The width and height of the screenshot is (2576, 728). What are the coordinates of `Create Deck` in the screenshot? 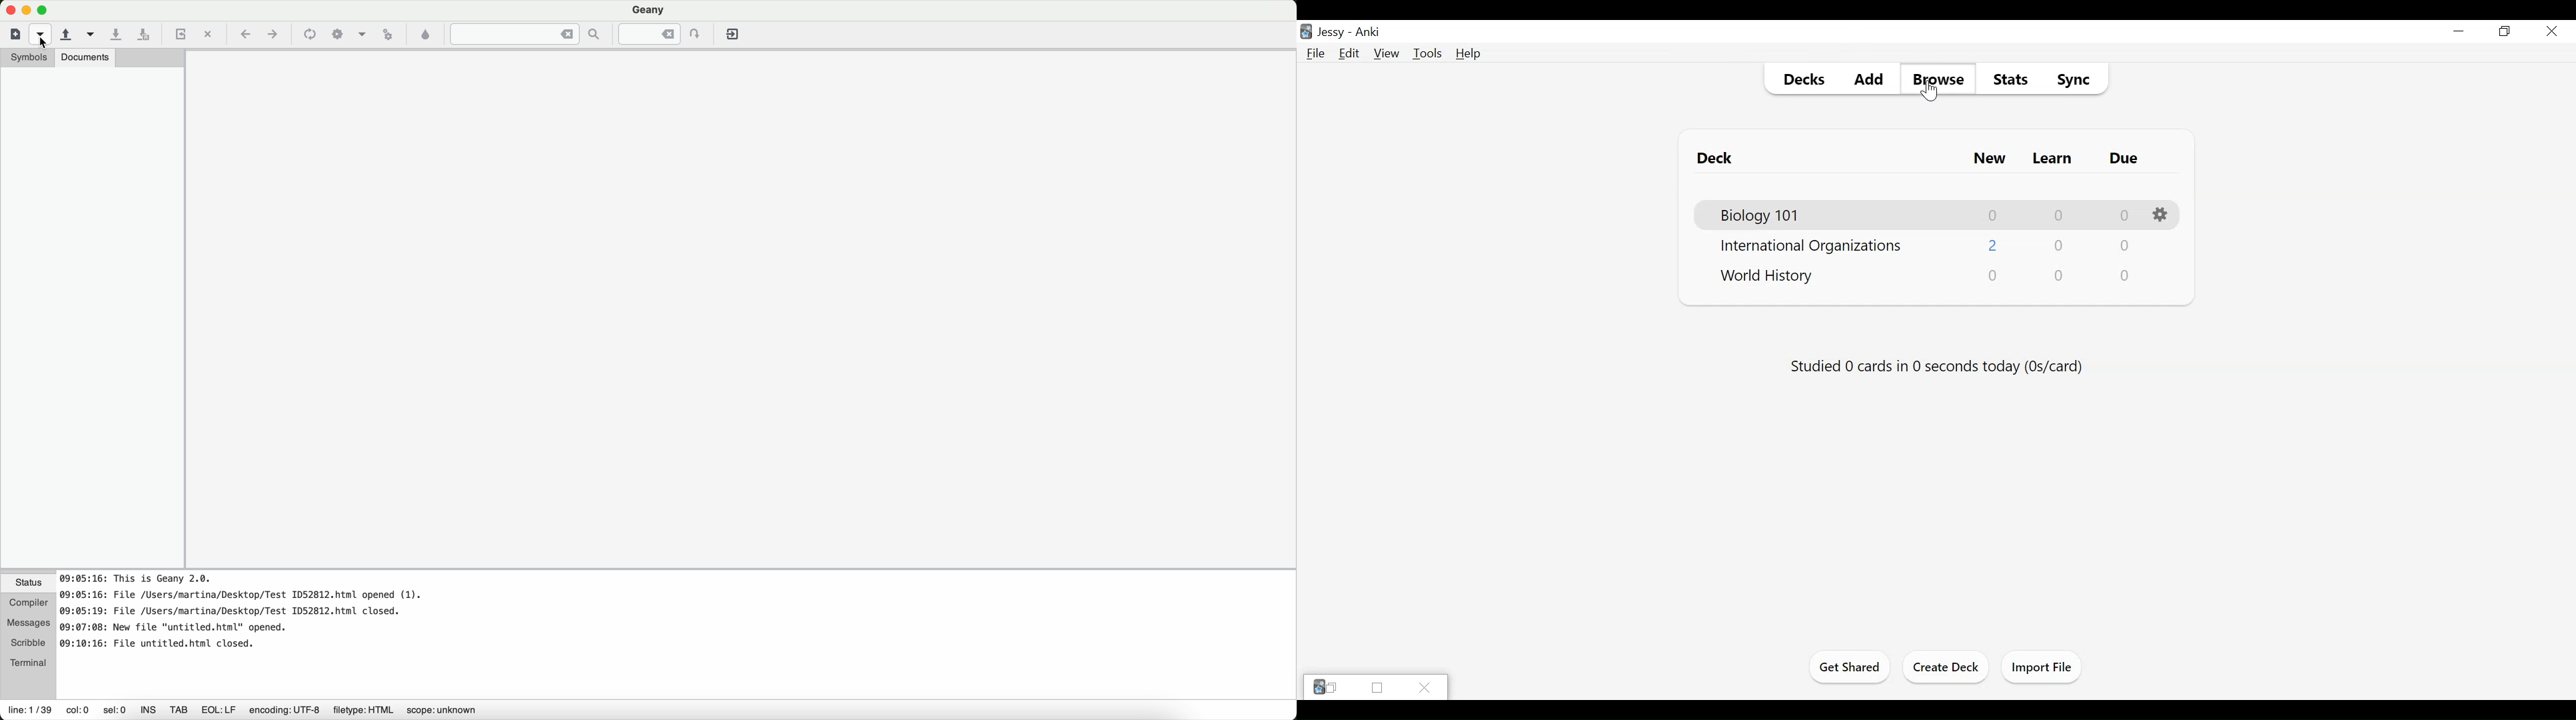 It's located at (1947, 667).